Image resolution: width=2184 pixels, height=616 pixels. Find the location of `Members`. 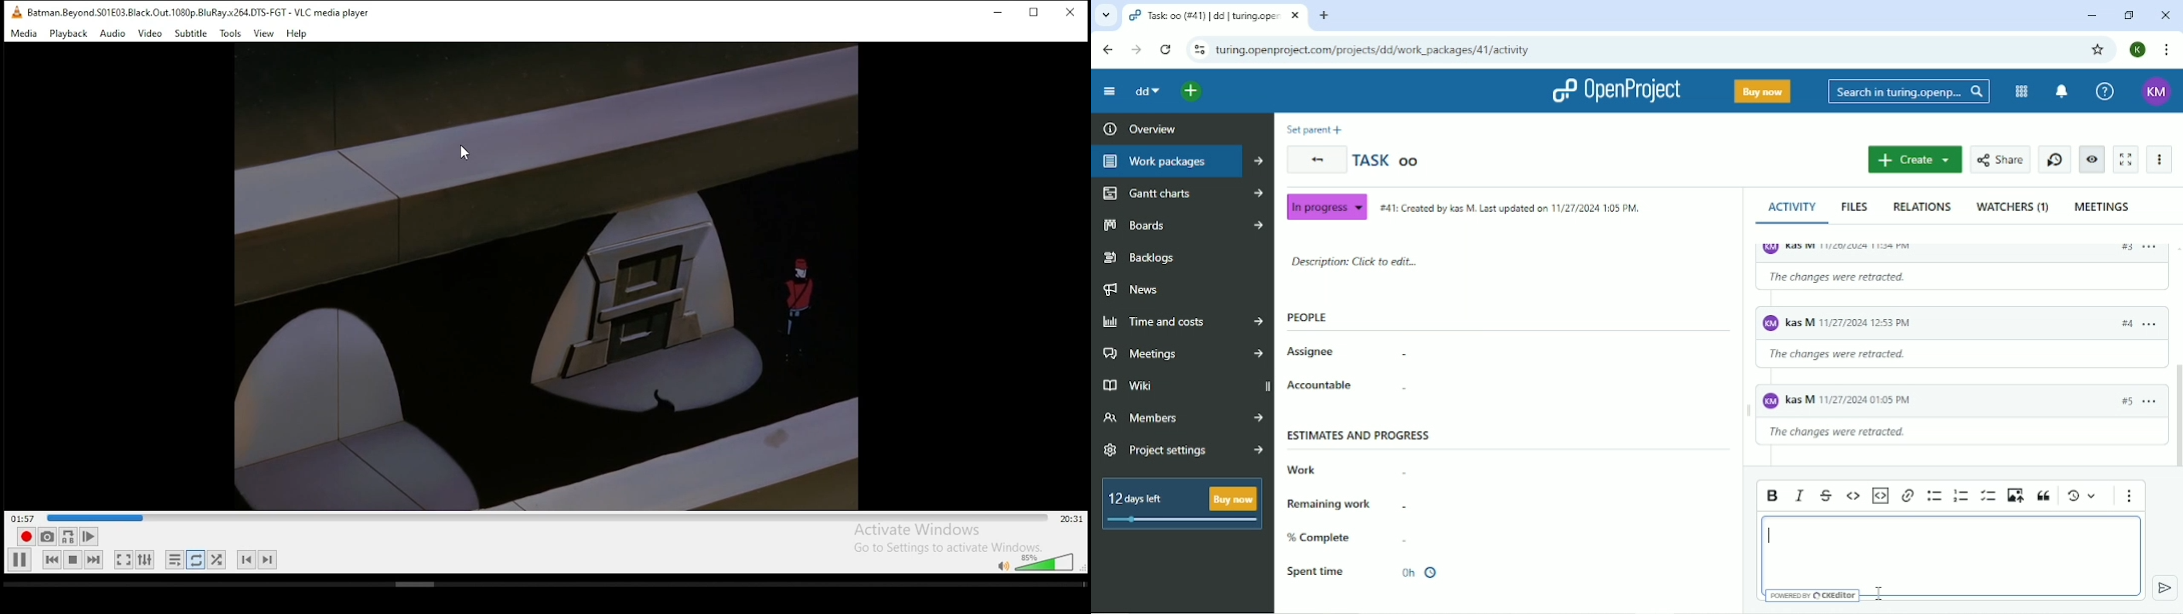

Members is located at coordinates (1183, 416).